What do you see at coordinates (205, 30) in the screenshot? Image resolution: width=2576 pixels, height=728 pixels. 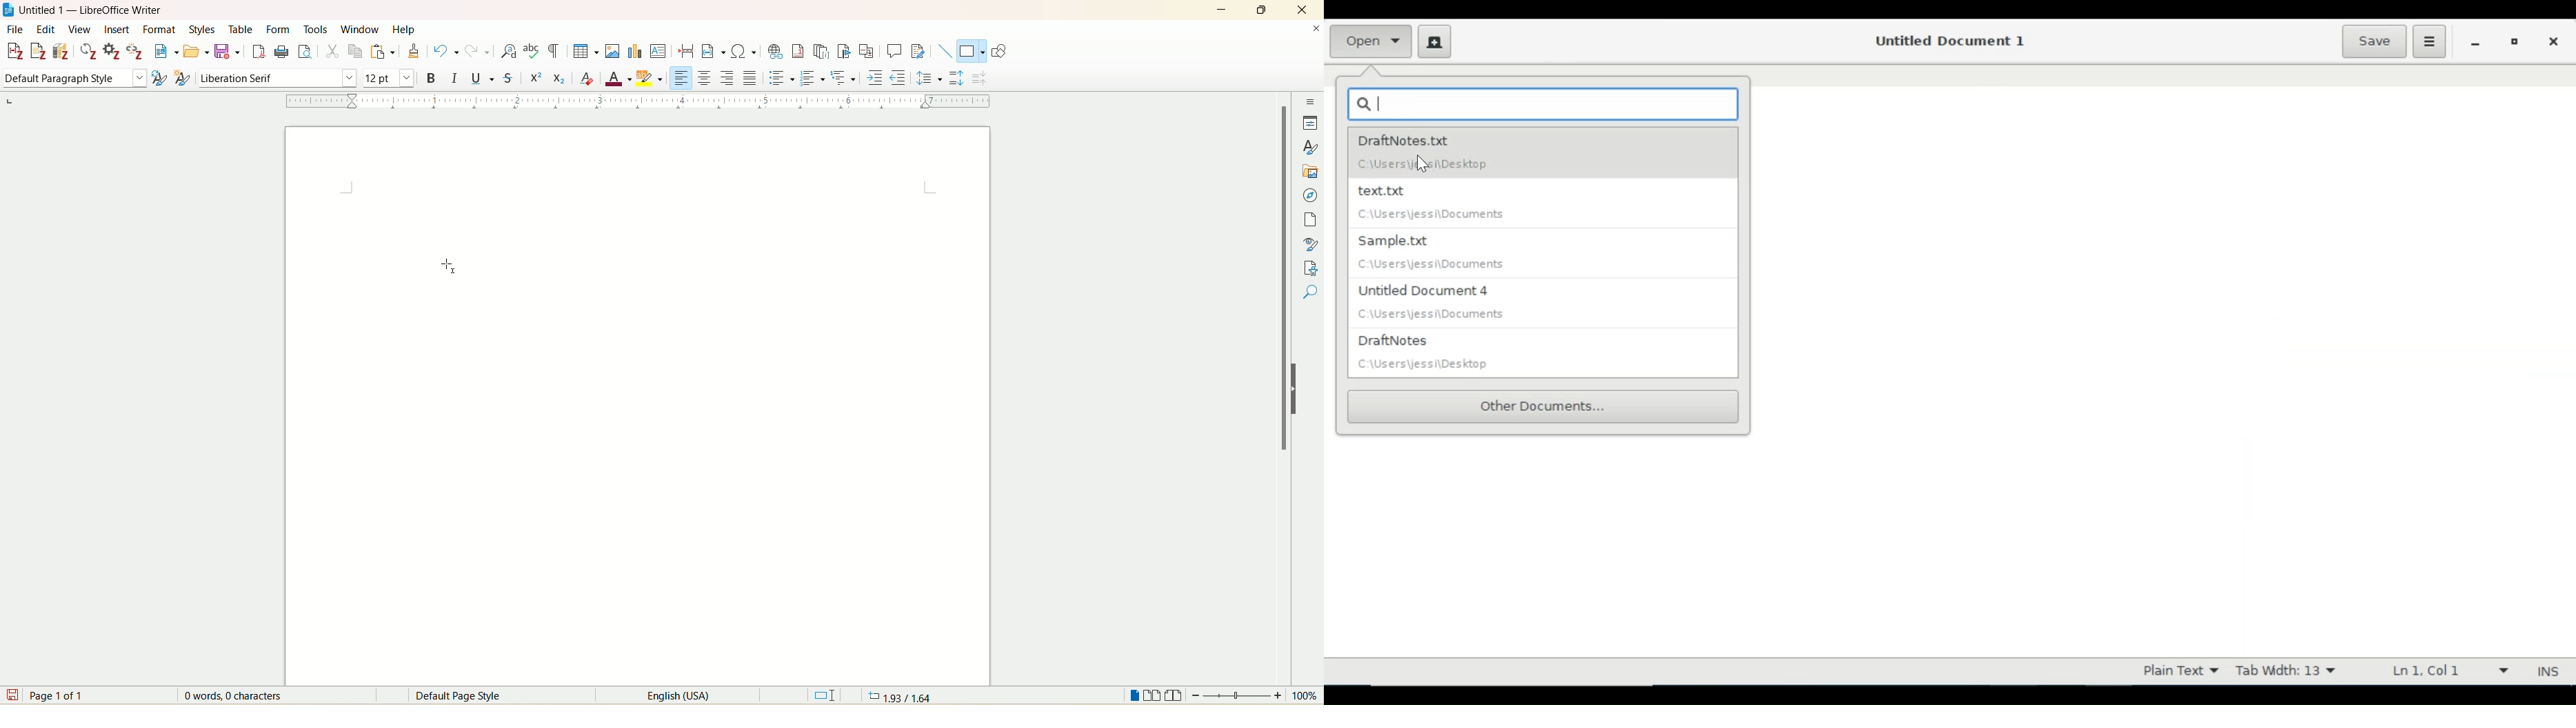 I see `styles` at bounding box center [205, 30].